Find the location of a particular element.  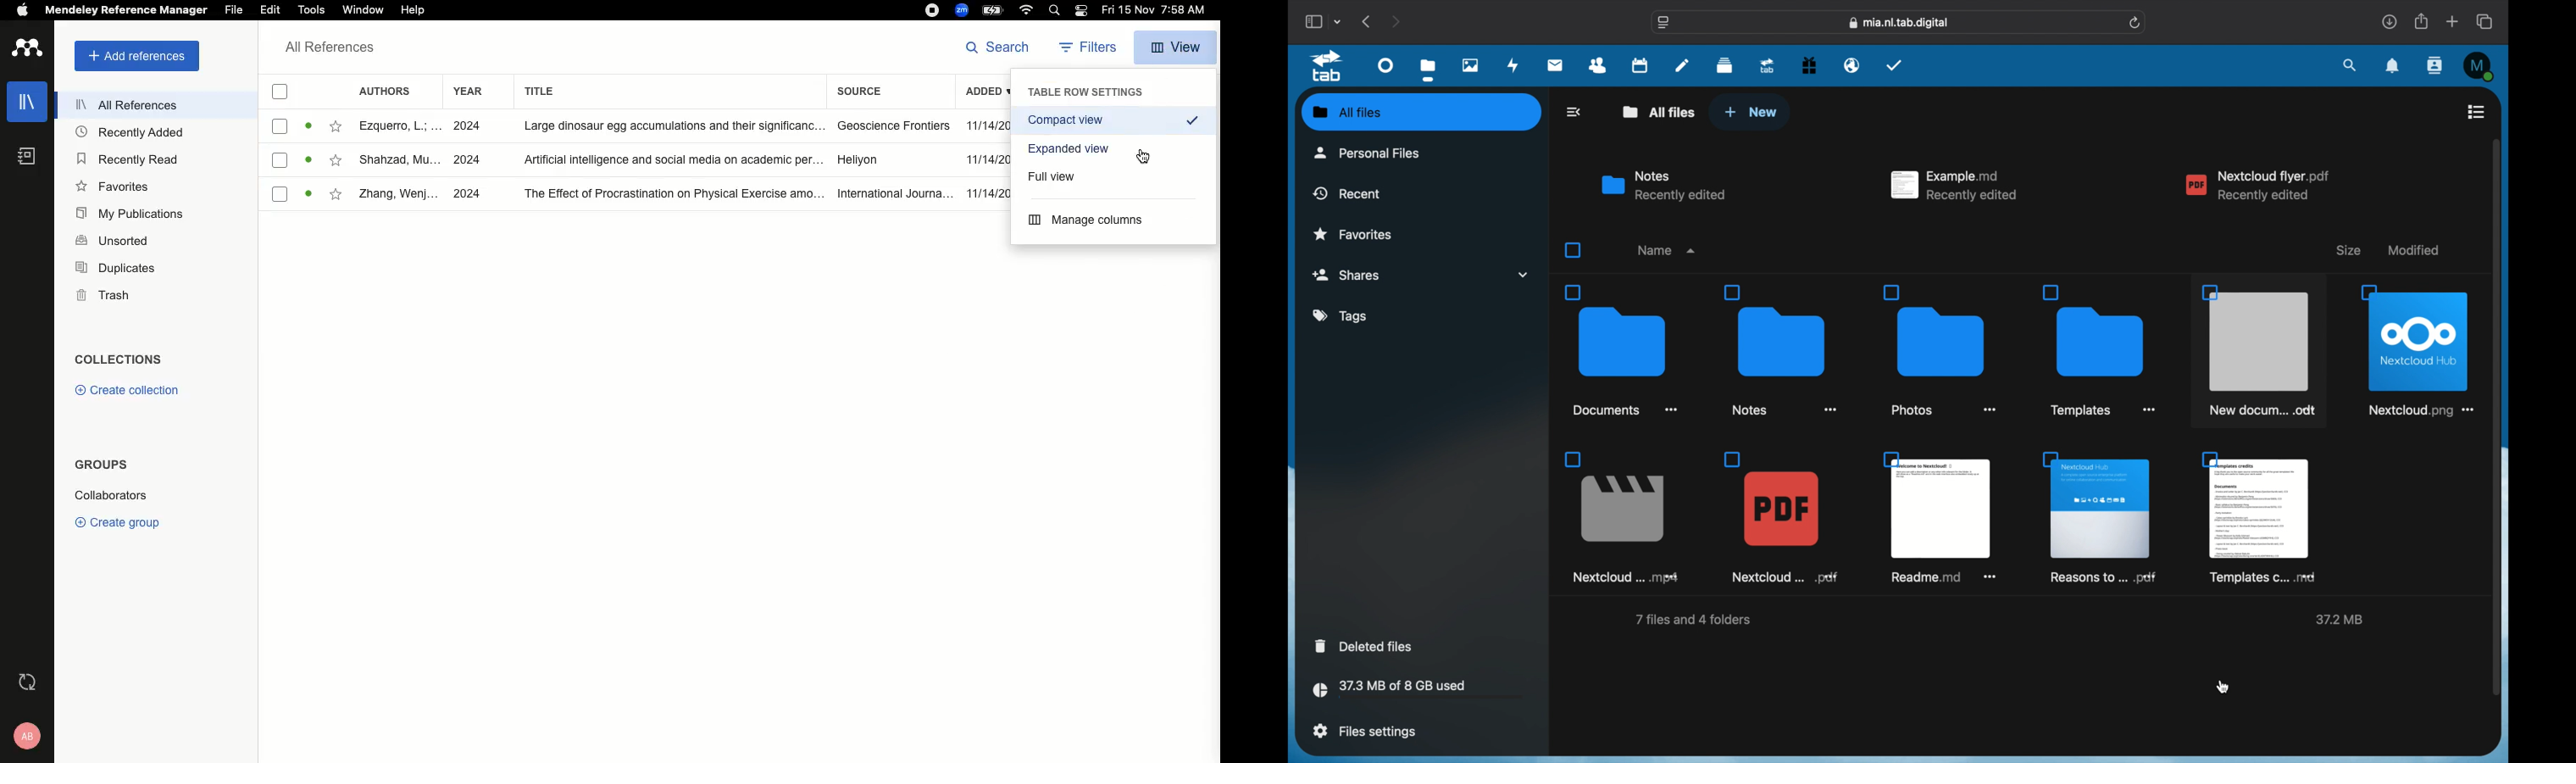

Collaborators is located at coordinates (121, 494).